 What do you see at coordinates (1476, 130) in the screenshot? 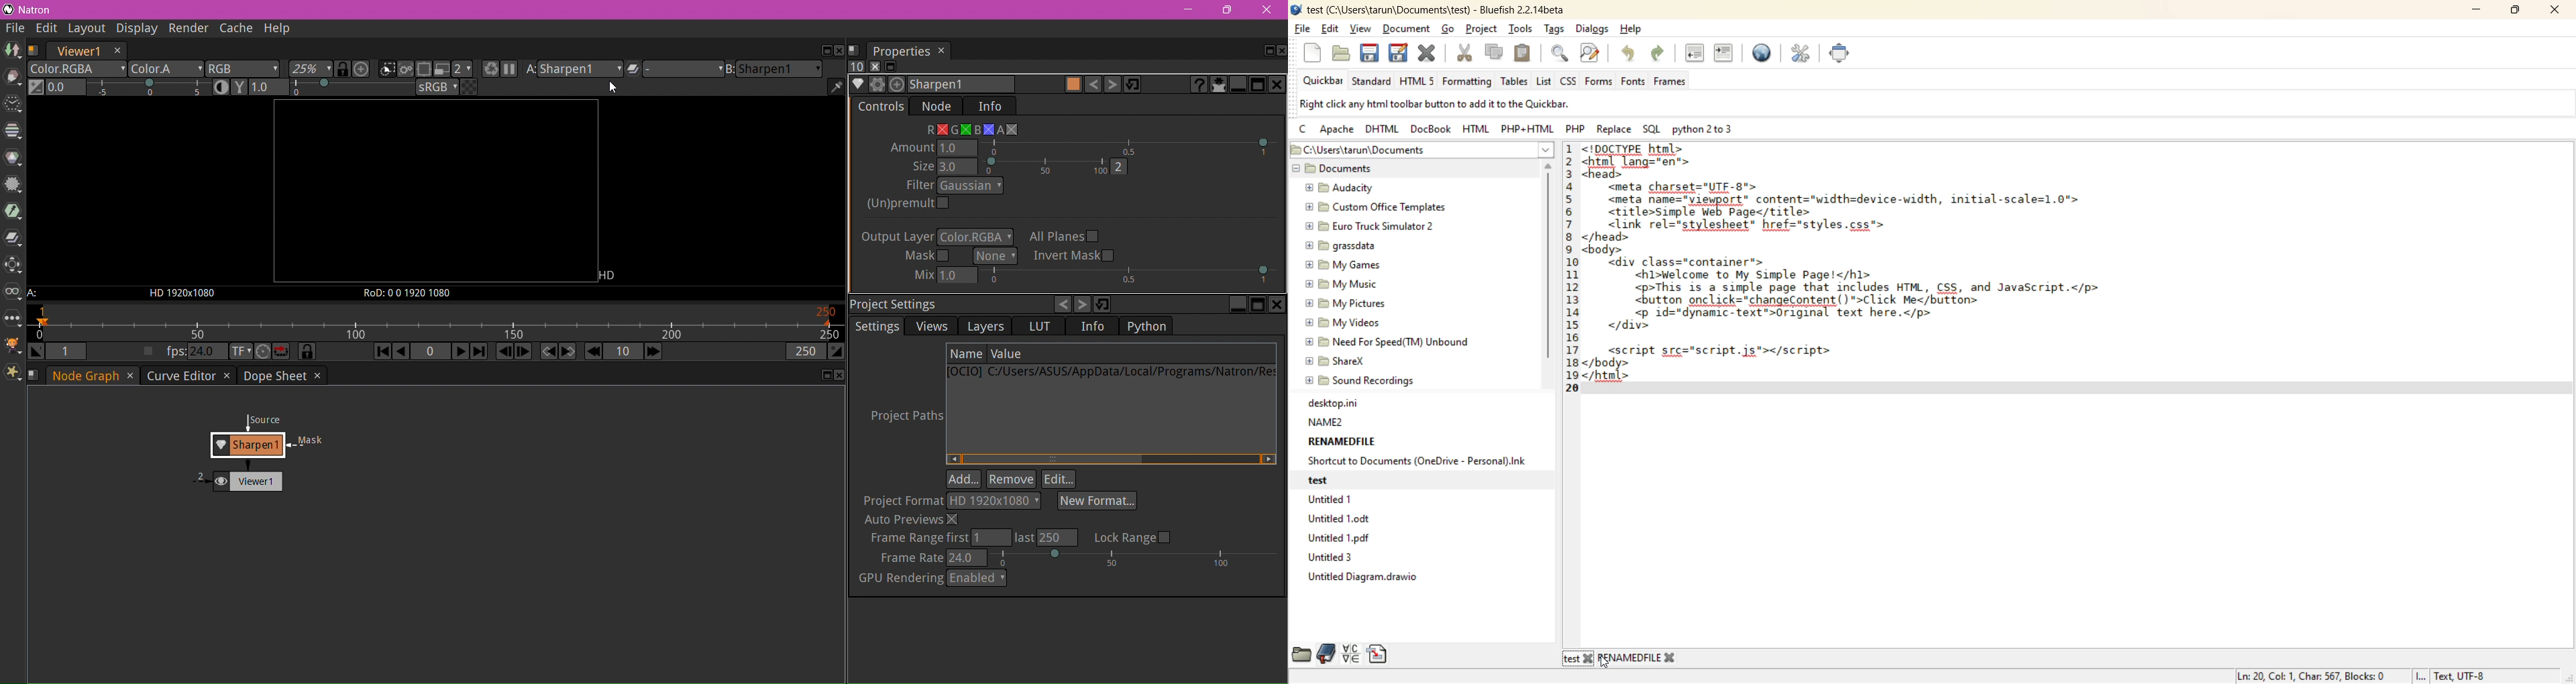
I see `html` at bounding box center [1476, 130].